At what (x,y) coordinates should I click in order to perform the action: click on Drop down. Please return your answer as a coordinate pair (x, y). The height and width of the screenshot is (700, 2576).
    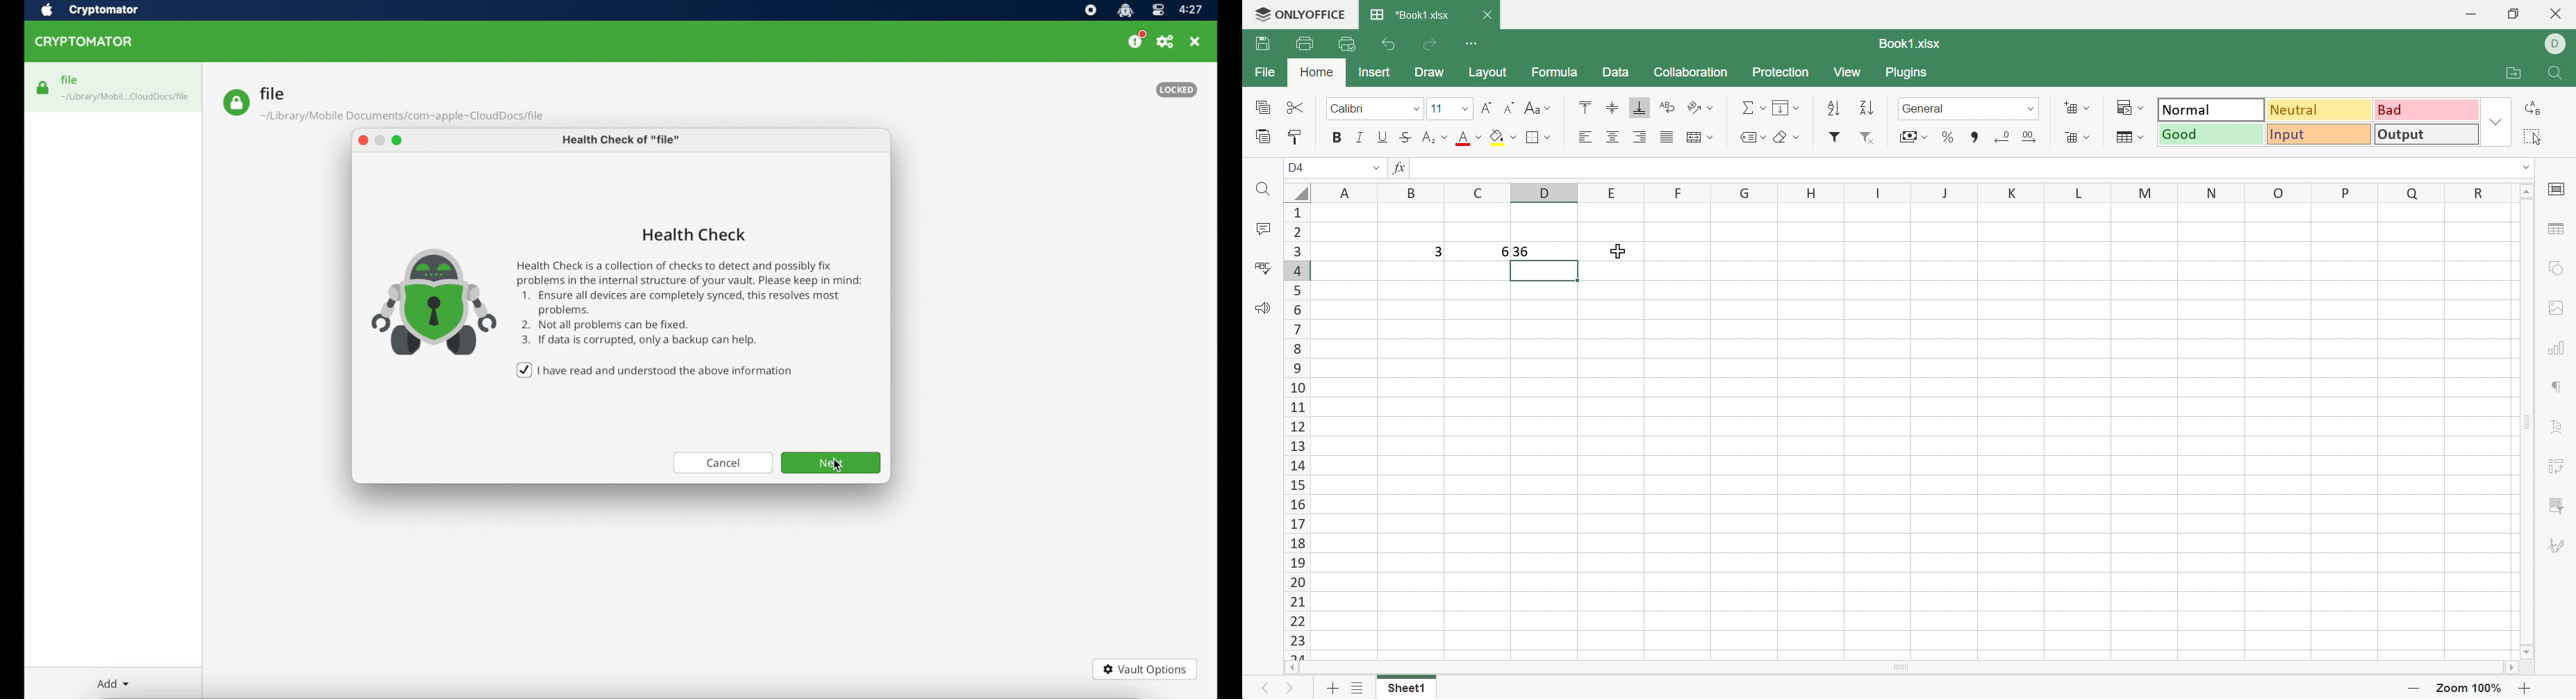
    Looking at the image, I should click on (1378, 168).